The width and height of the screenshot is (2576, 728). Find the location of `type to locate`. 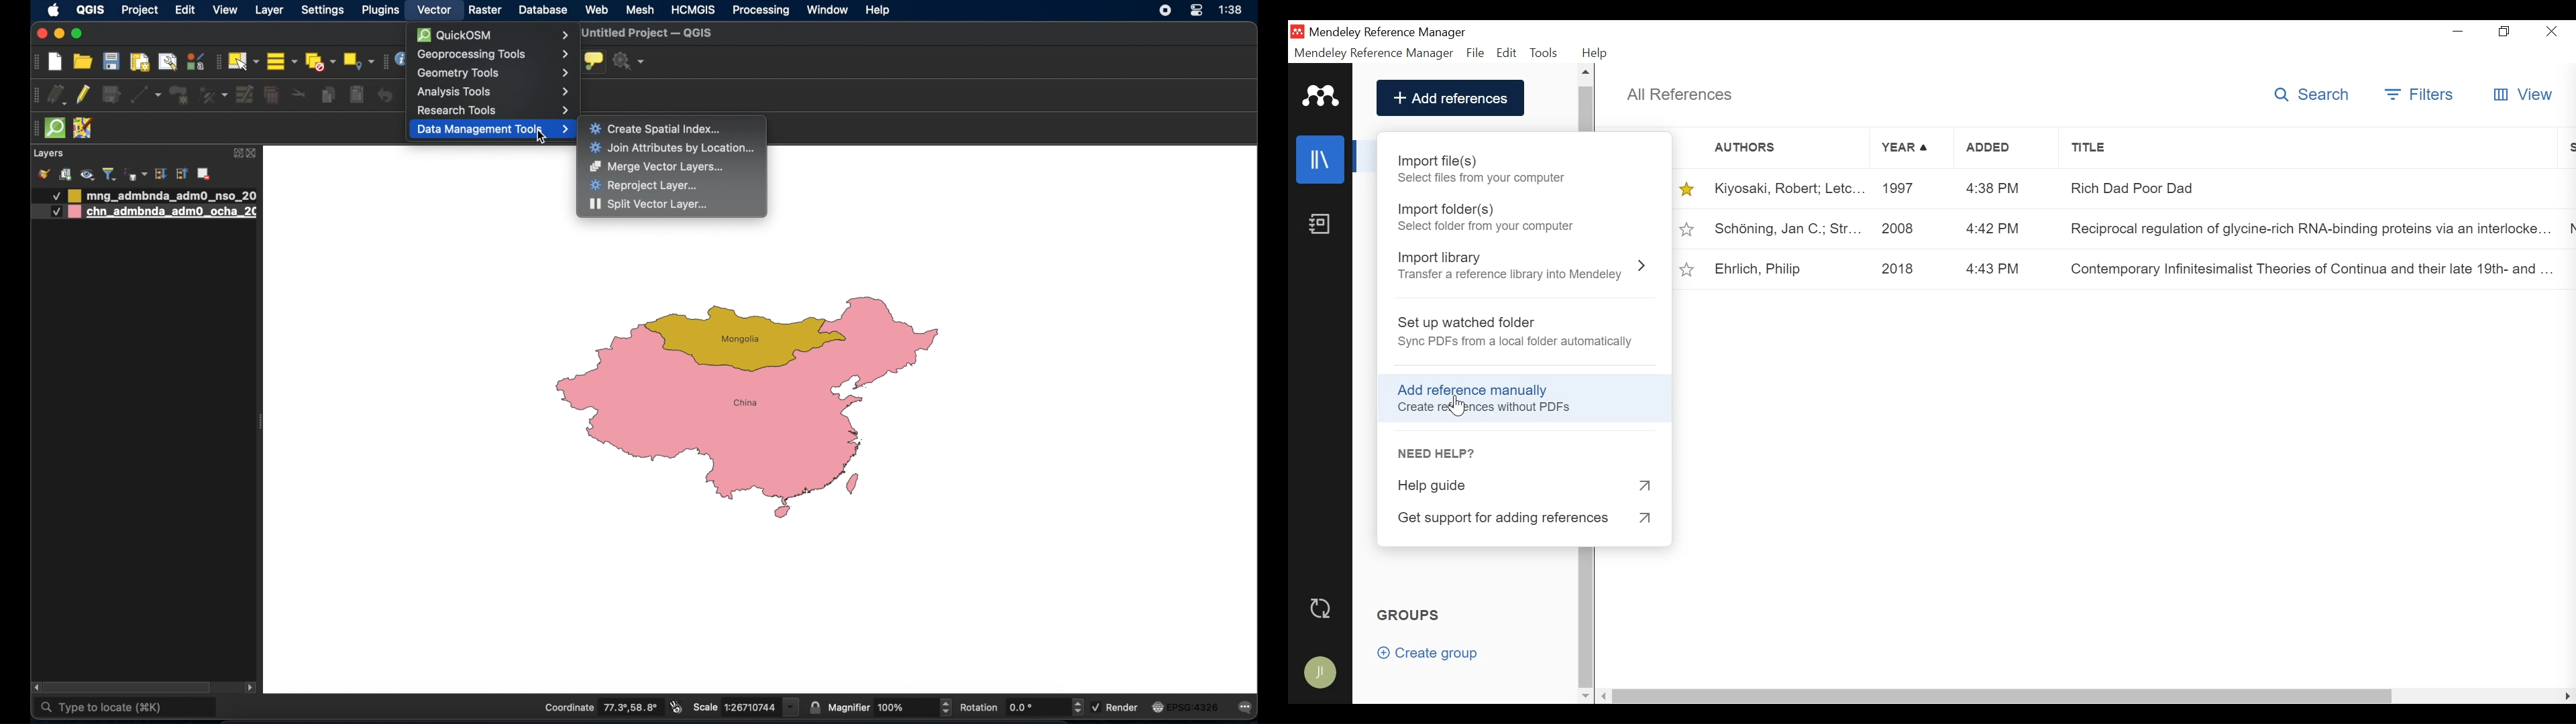

type to locate is located at coordinates (127, 709).